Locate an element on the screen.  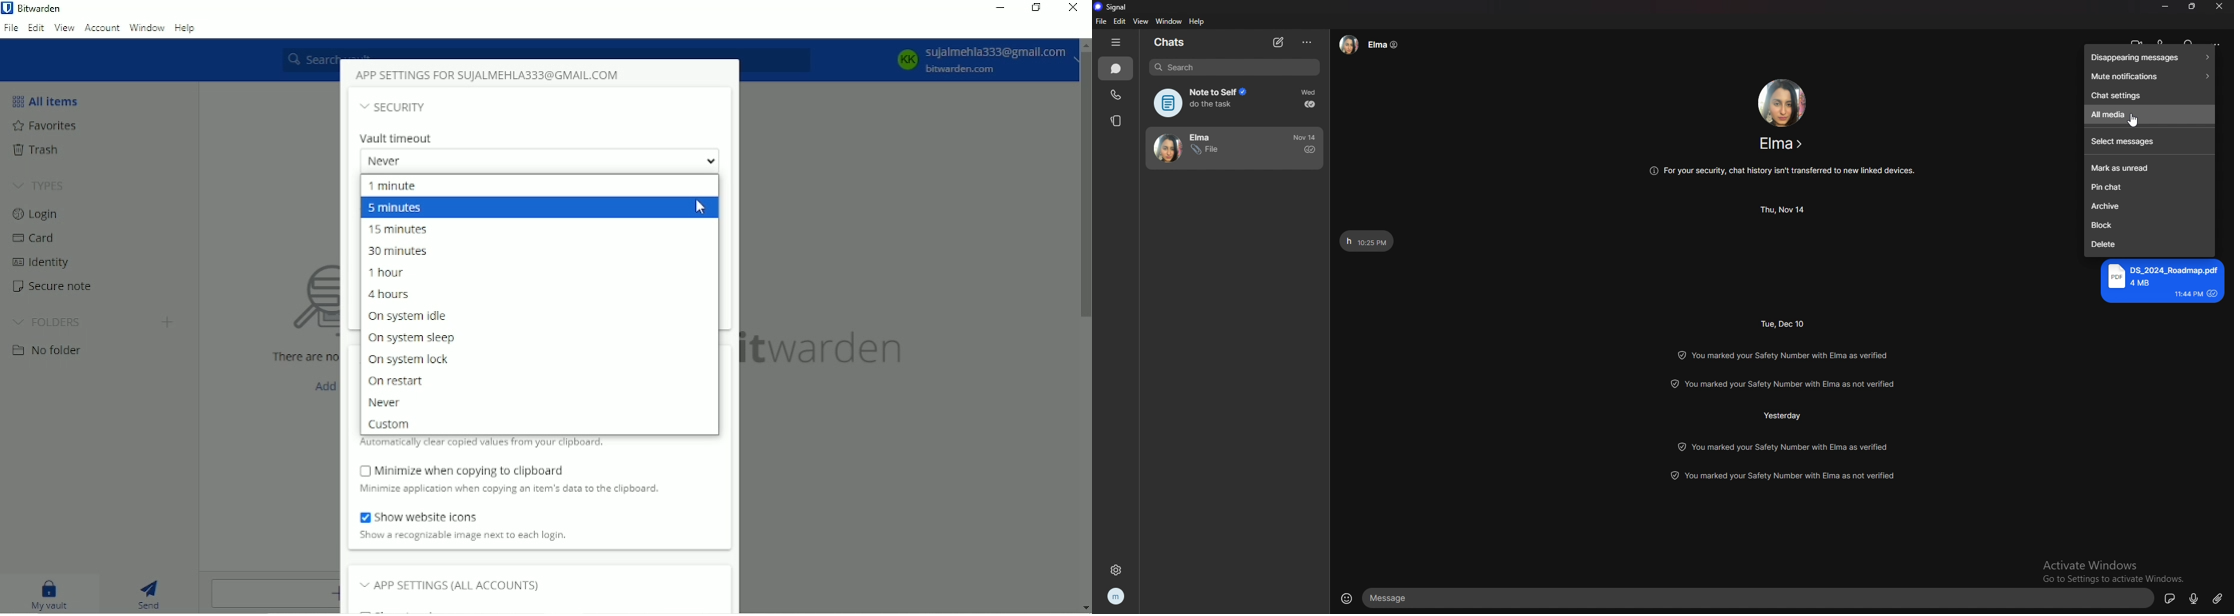
Window is located at coordinates (147, 26).